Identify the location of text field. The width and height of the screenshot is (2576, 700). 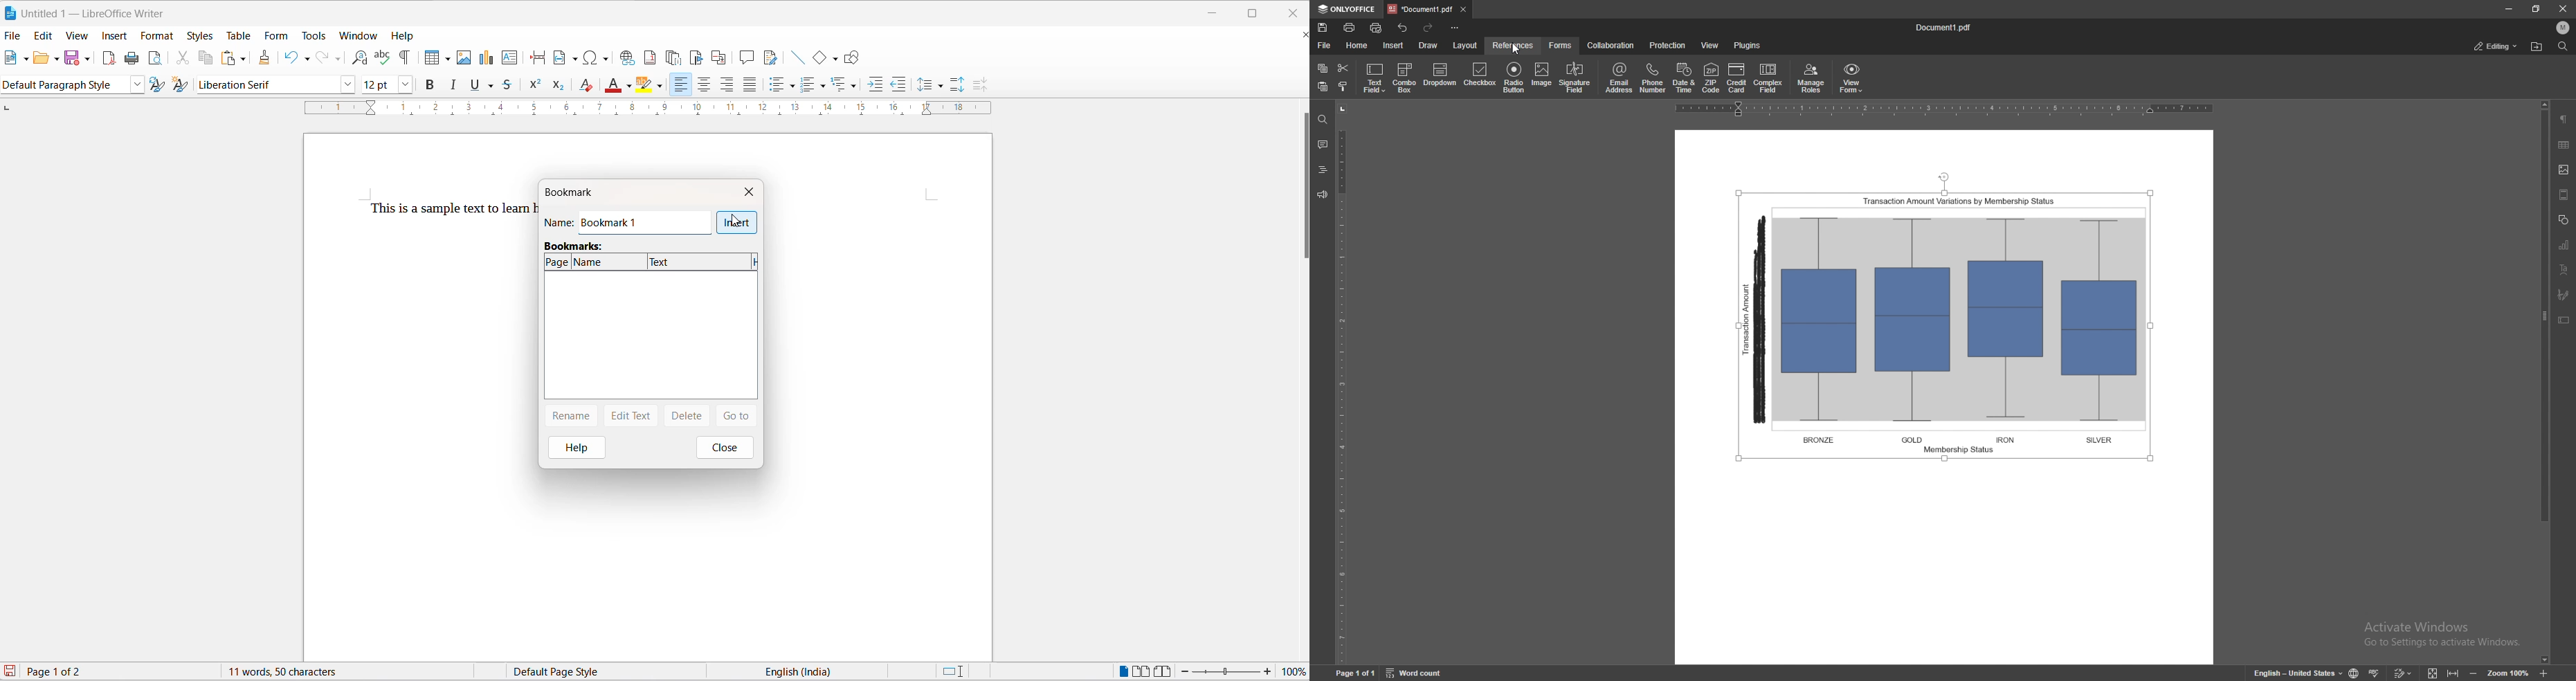
(1376, 78).